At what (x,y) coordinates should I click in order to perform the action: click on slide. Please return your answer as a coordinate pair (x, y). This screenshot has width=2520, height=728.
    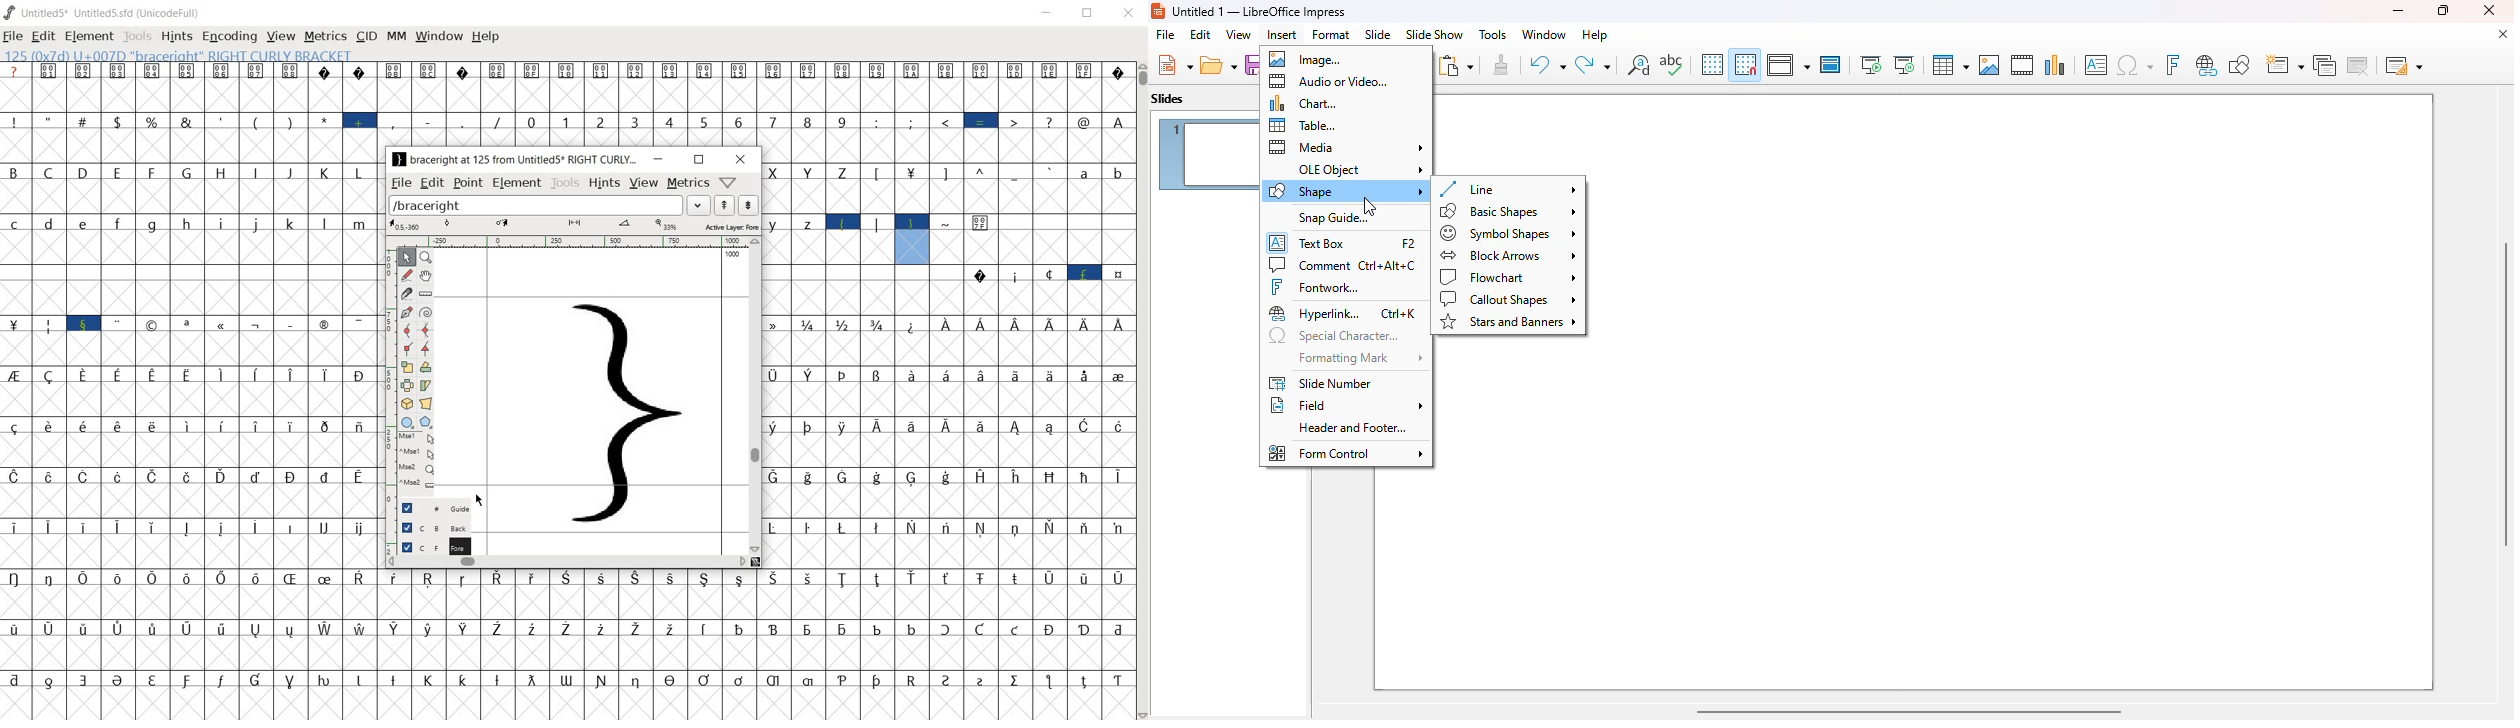
    Looking at the image, I should click on (1377, 34).